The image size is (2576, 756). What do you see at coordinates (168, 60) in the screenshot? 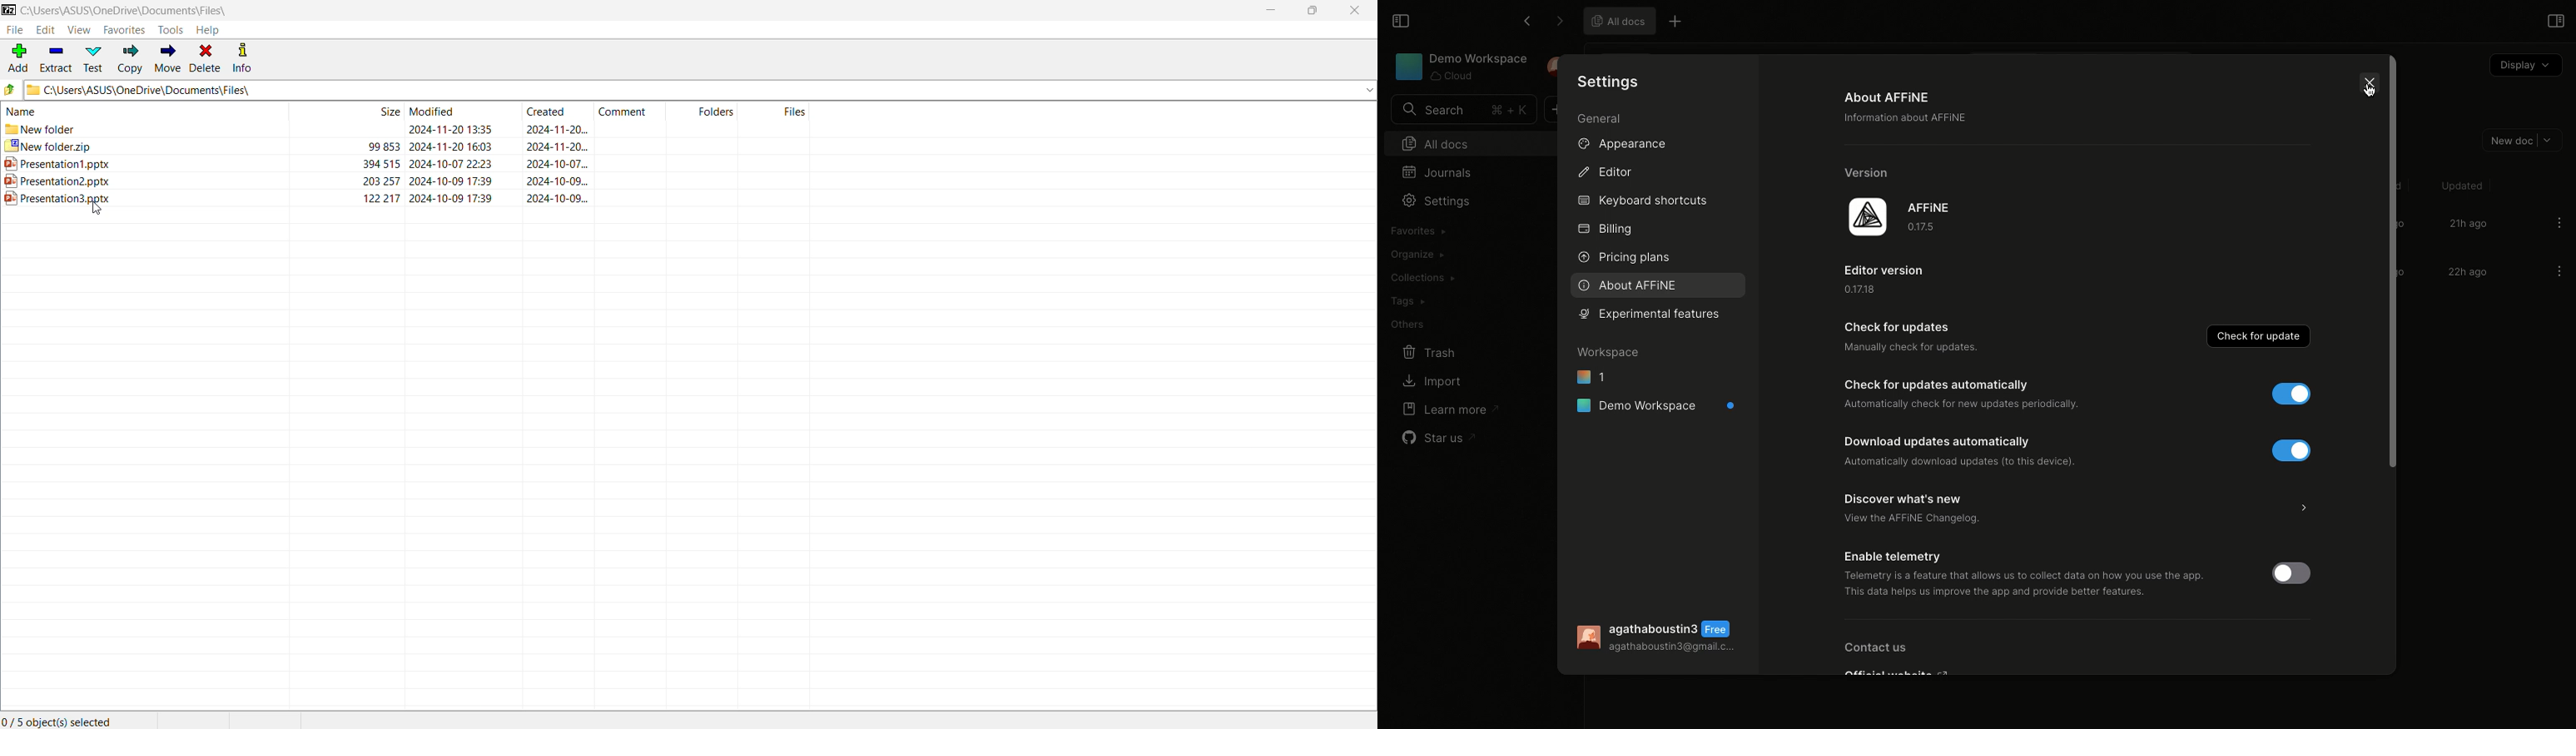
I see `Move` at bounding box center [168, 60].